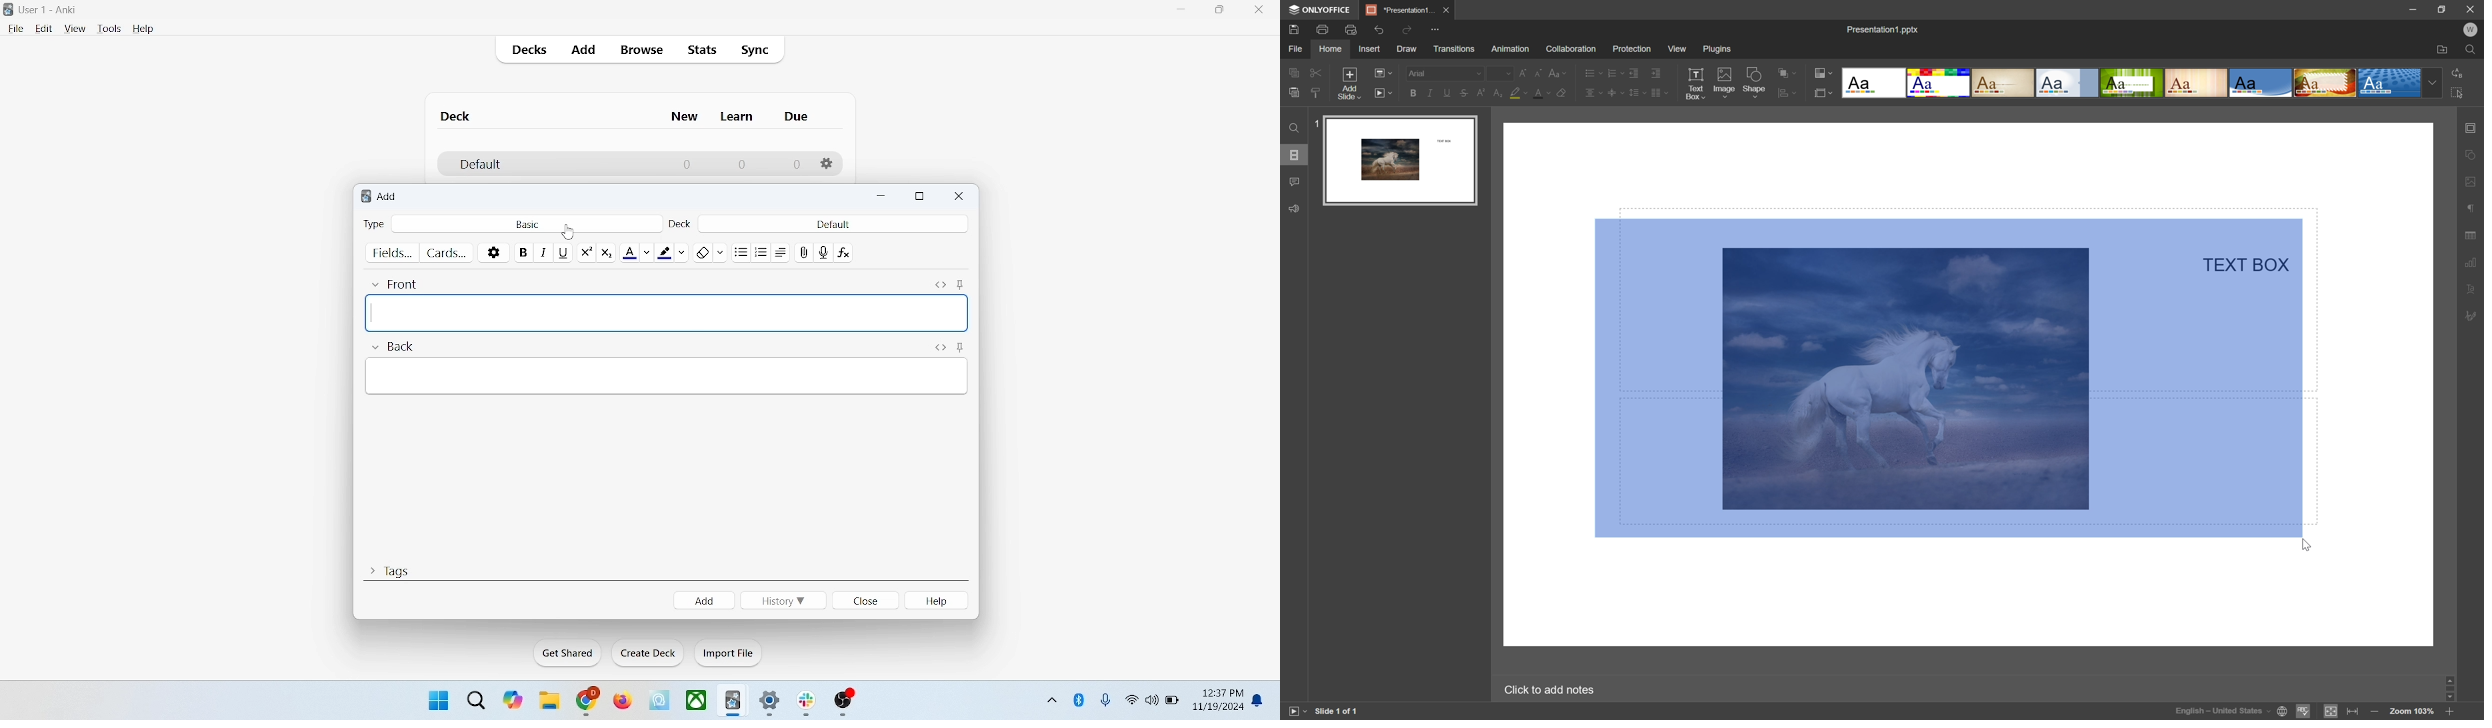 The image size is (2492, 728). I want to click on options, so click(828, 164).